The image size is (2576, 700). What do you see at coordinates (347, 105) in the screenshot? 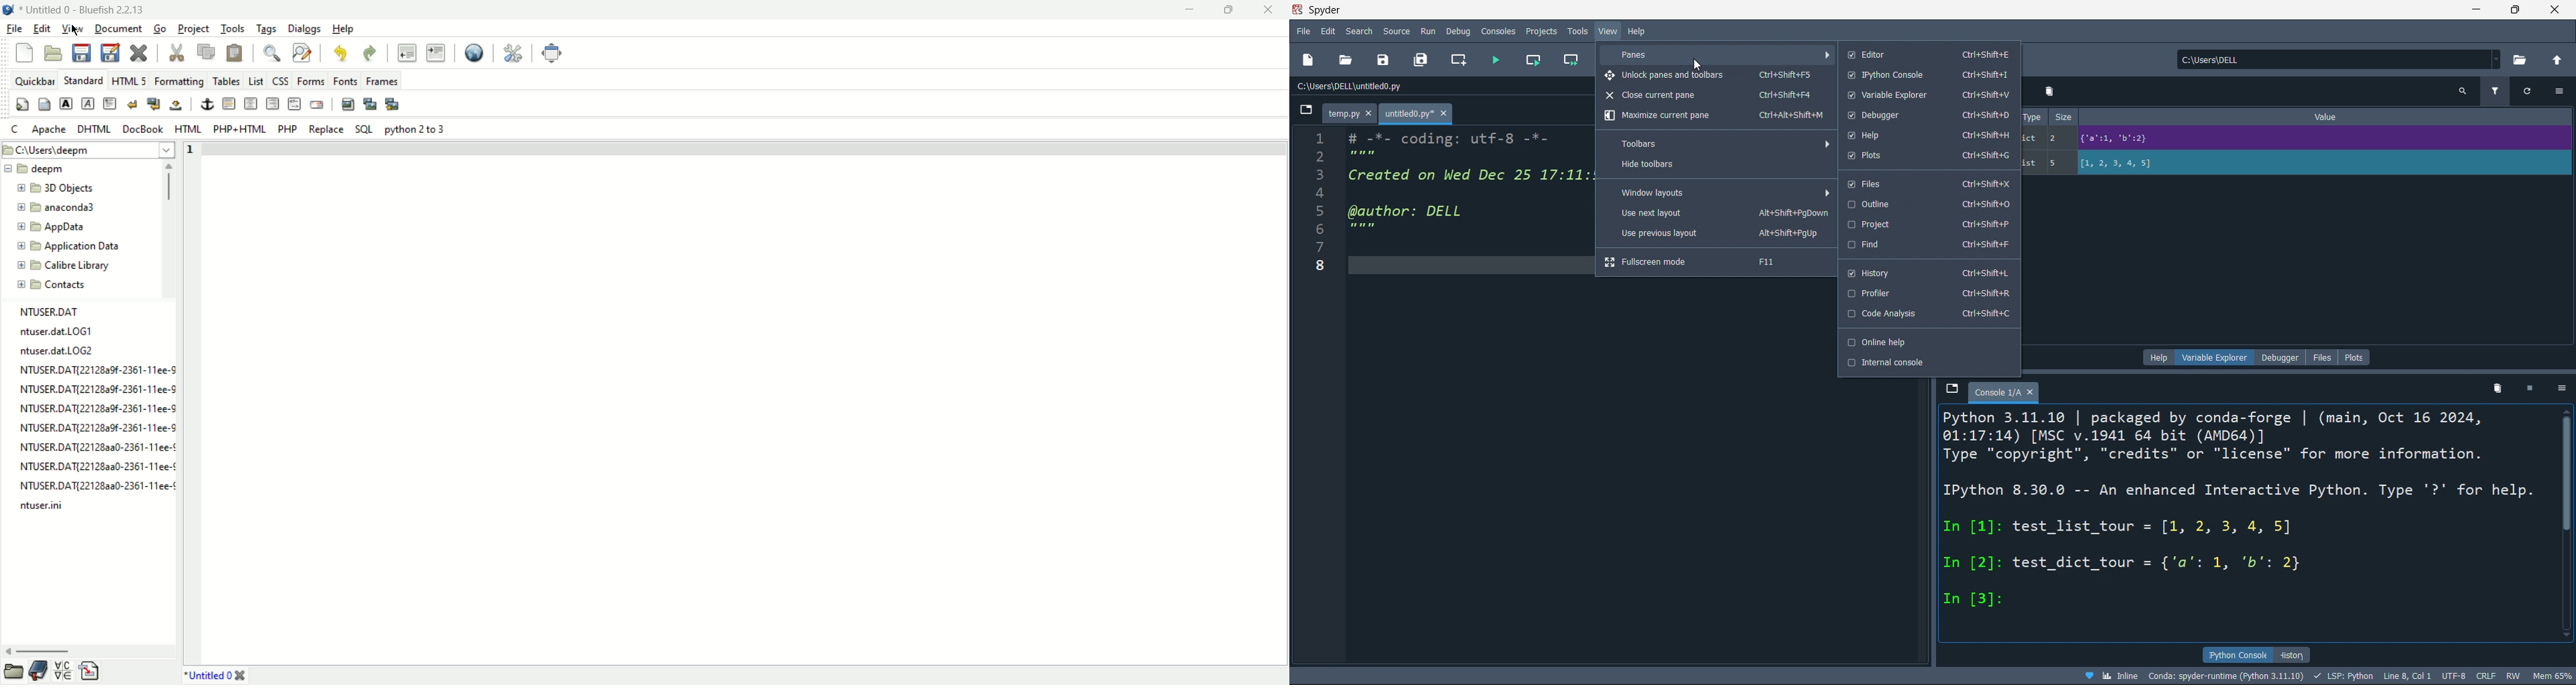
I see `insert image` at bounding box center [347, 105].